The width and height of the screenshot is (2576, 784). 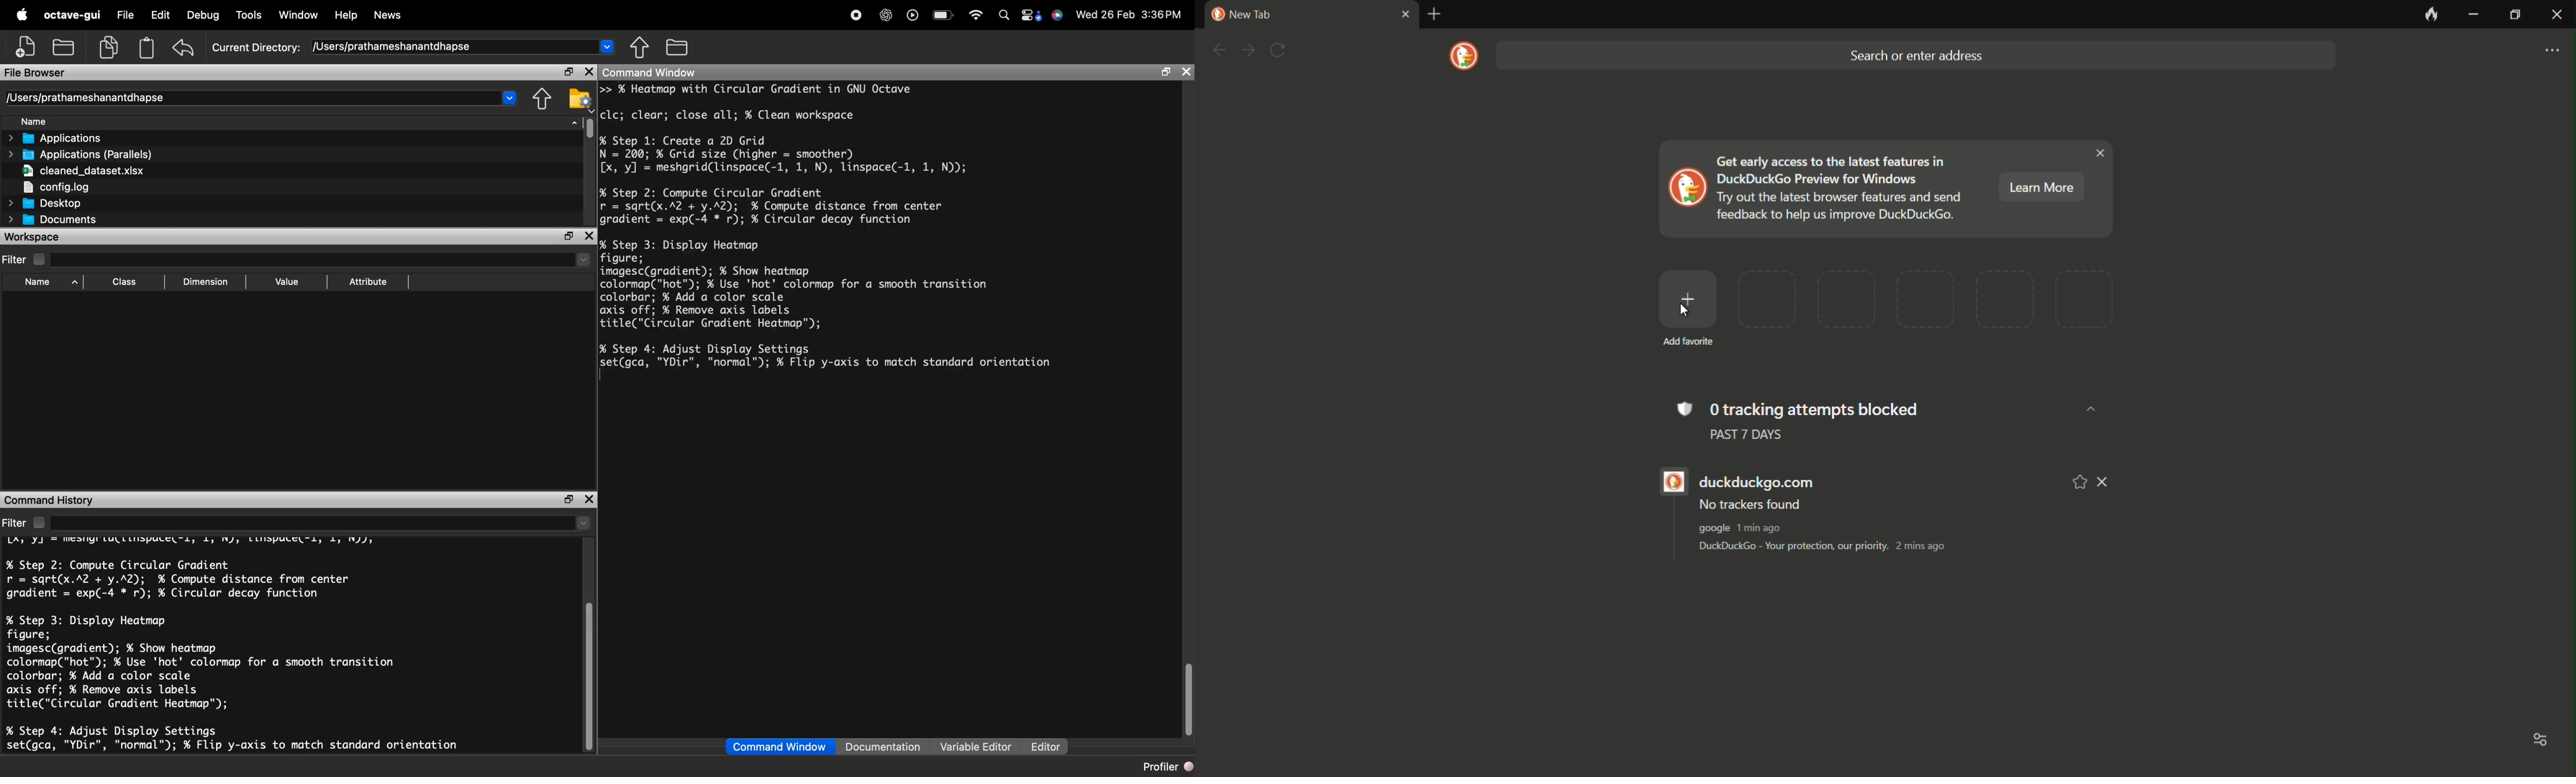 What do you see at coordinates (25, 46) in the screenshot?
I see `New script` at bounding box center [25, 46].